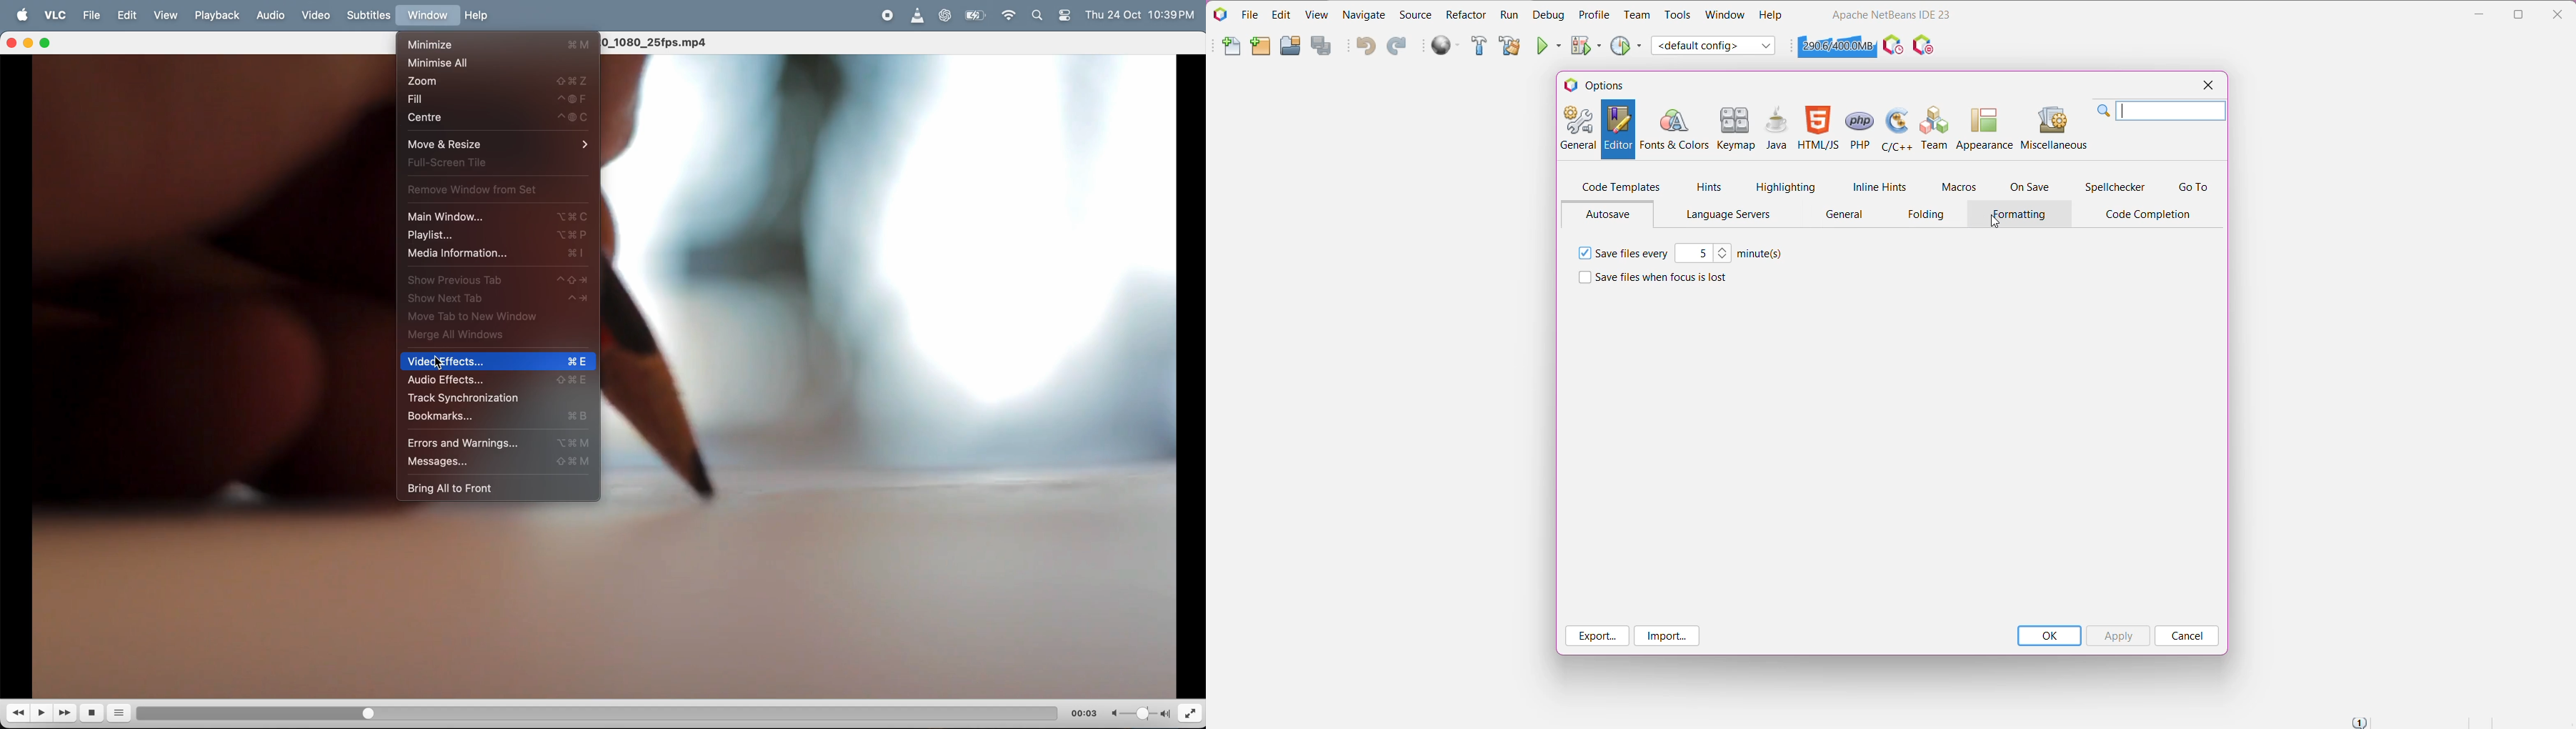 The image size is (2576, 756). What do you see at coordinates (1612, 214) in the screenshot?
I see `AutoSave` at bounding box center [1612, 214].